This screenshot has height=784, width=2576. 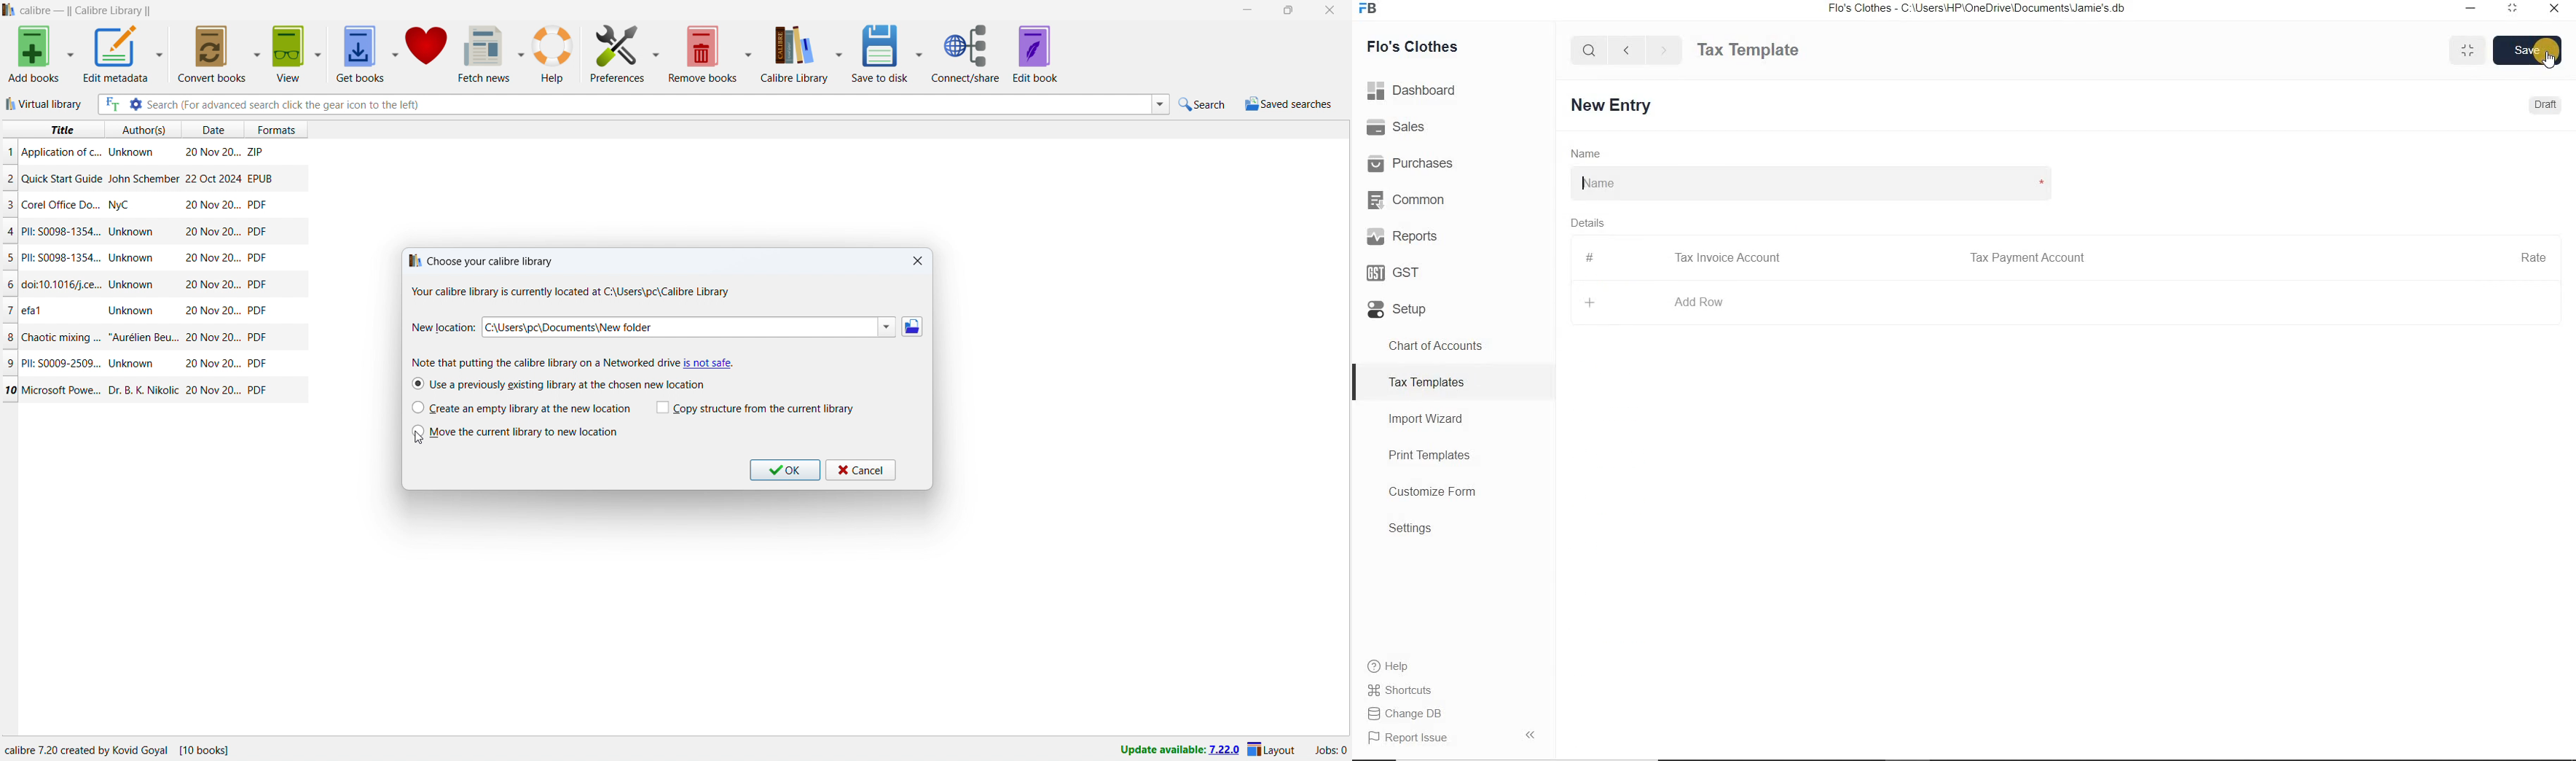 I want to click on # Tax Invoice Account, so click(x=1685, y=259).